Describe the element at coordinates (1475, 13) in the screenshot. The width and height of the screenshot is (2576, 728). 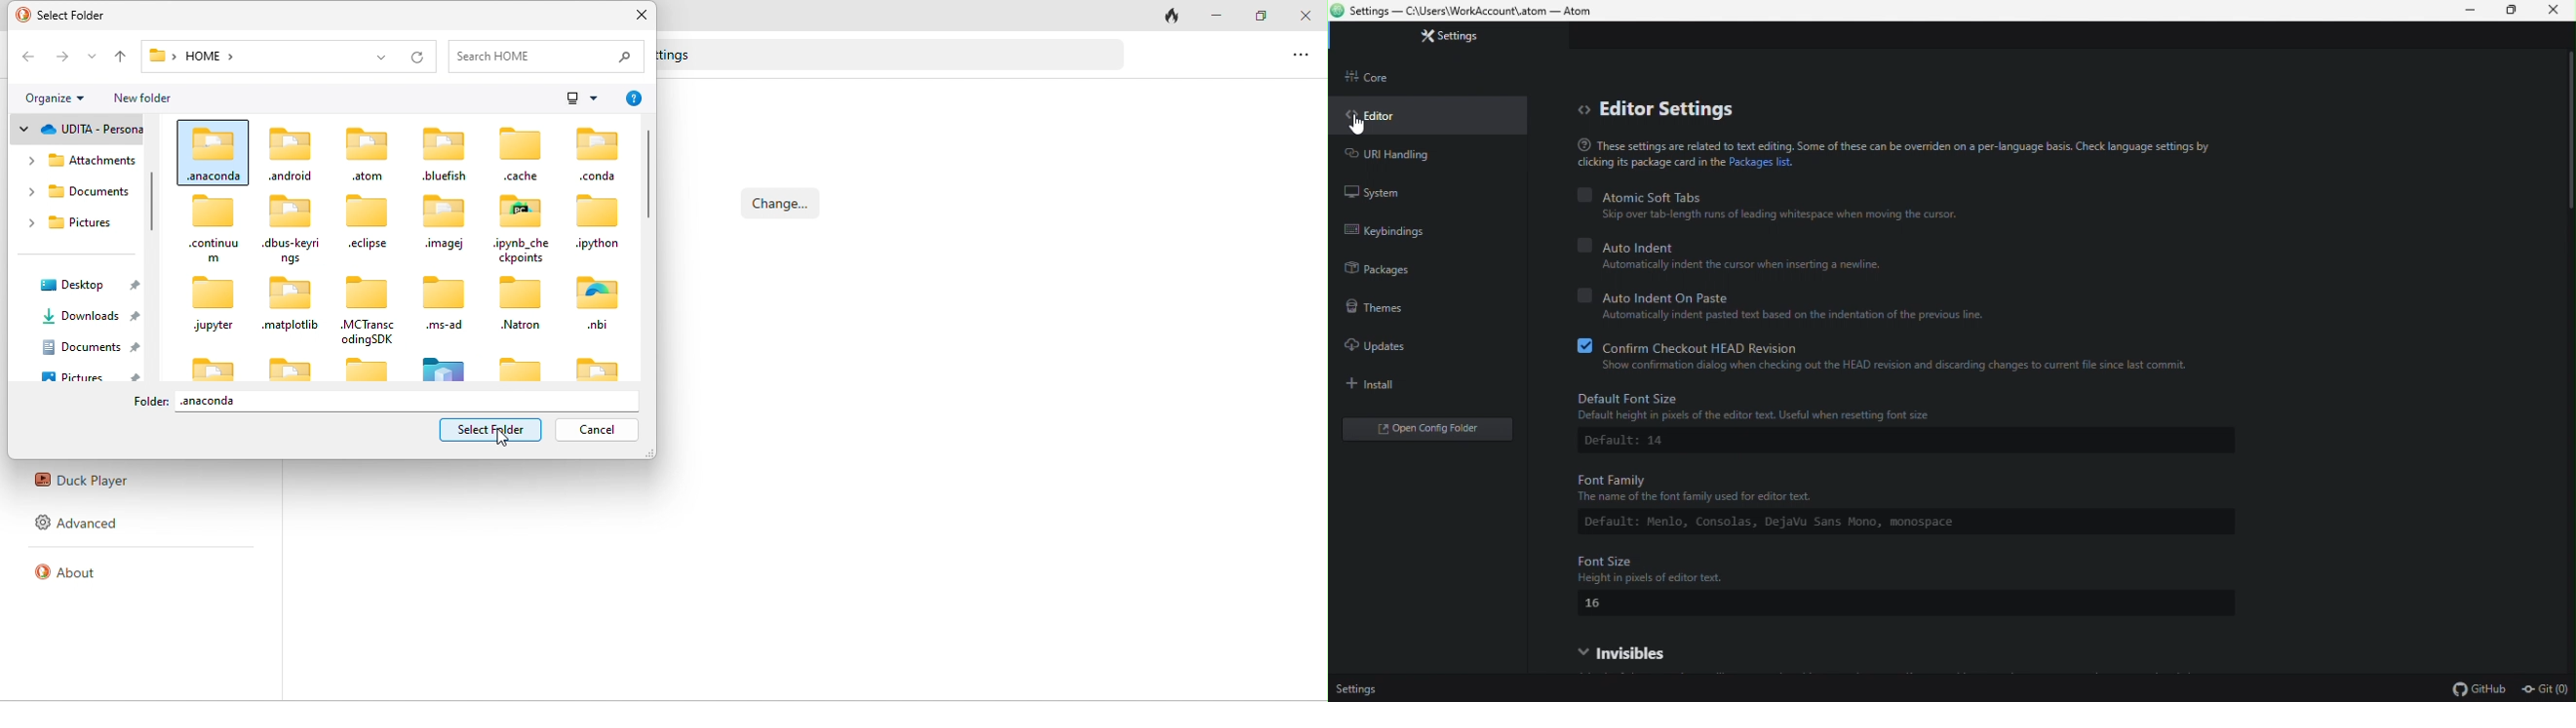
I see ` Settings — C:\Users\WorkAccount\.atom — Atom` at that location.